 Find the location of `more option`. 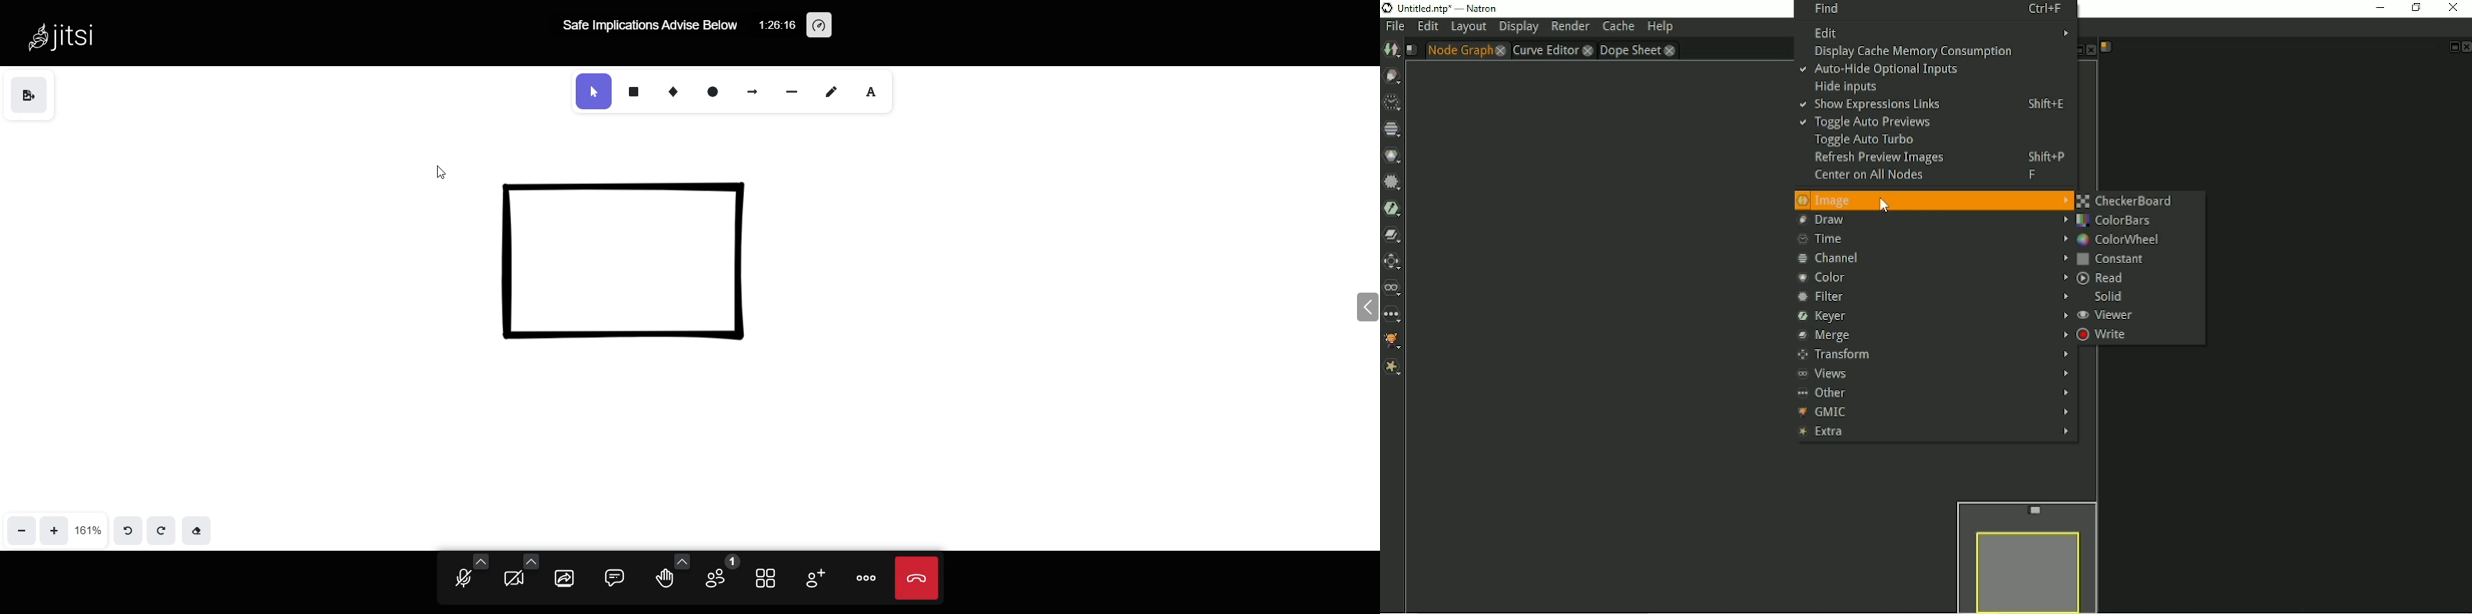

more option is located at coordinates (866, 575).